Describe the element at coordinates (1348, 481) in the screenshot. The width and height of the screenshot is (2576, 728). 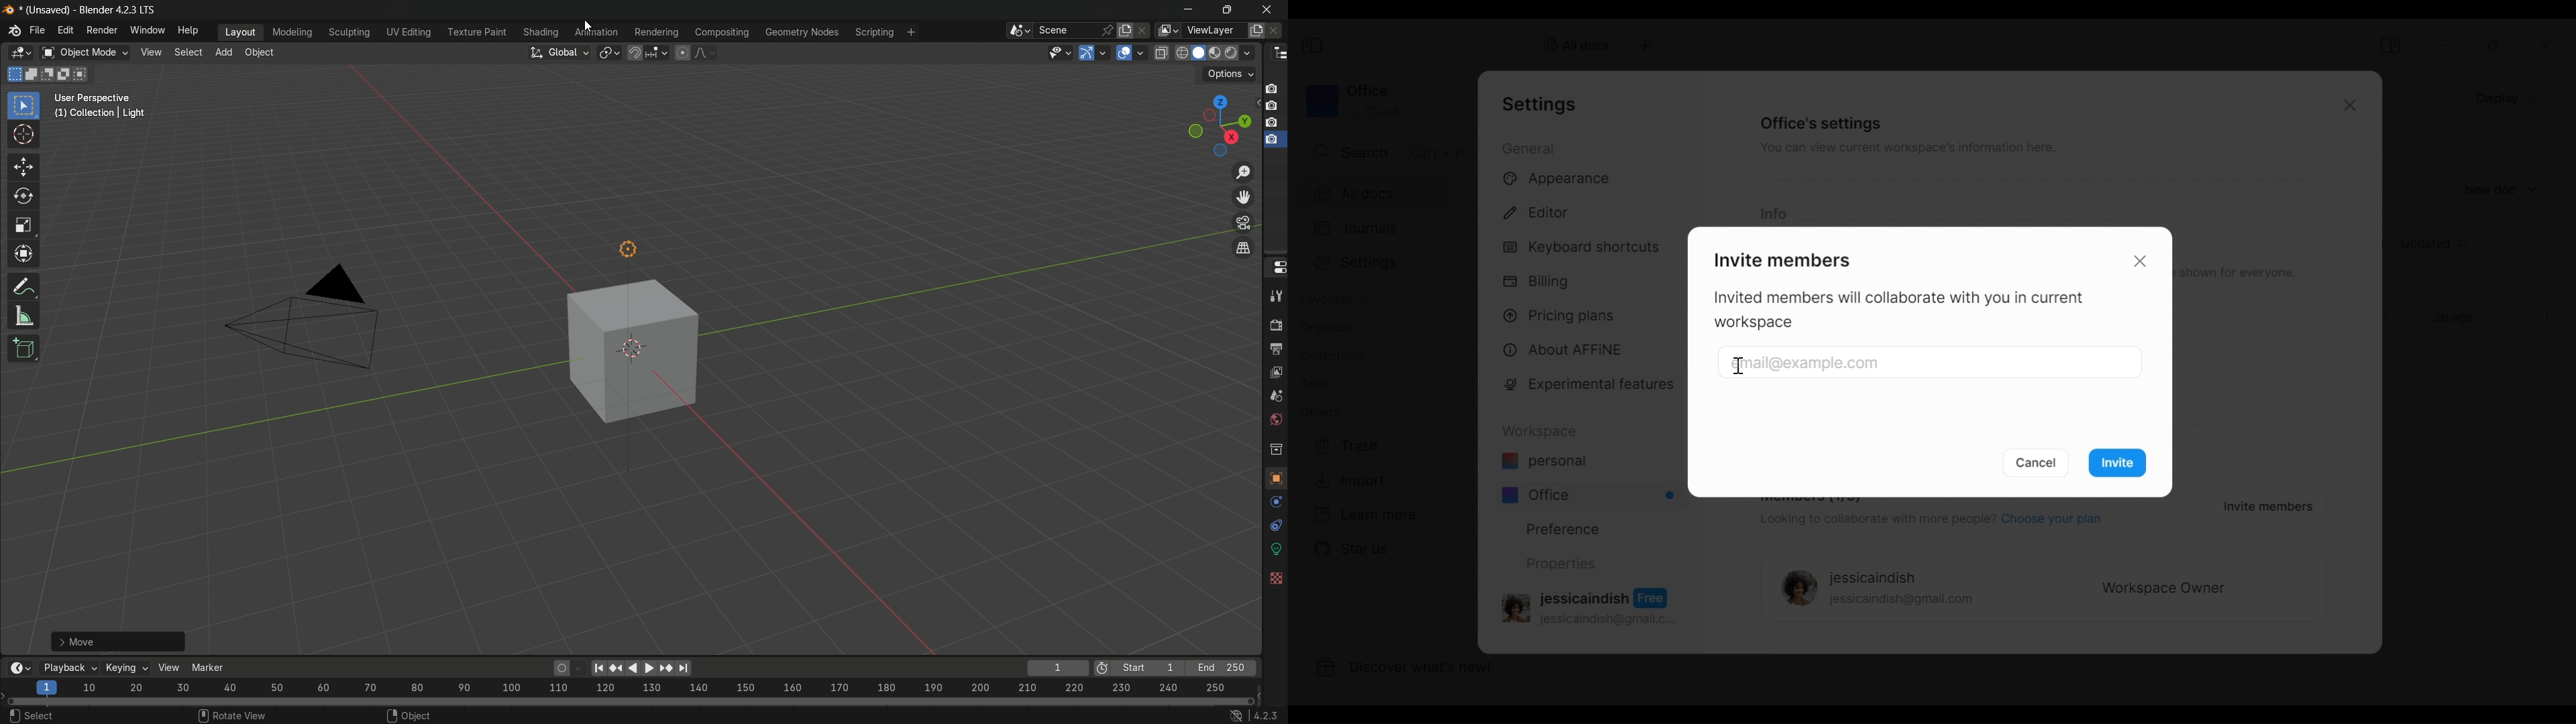
I see `Import` at that location.